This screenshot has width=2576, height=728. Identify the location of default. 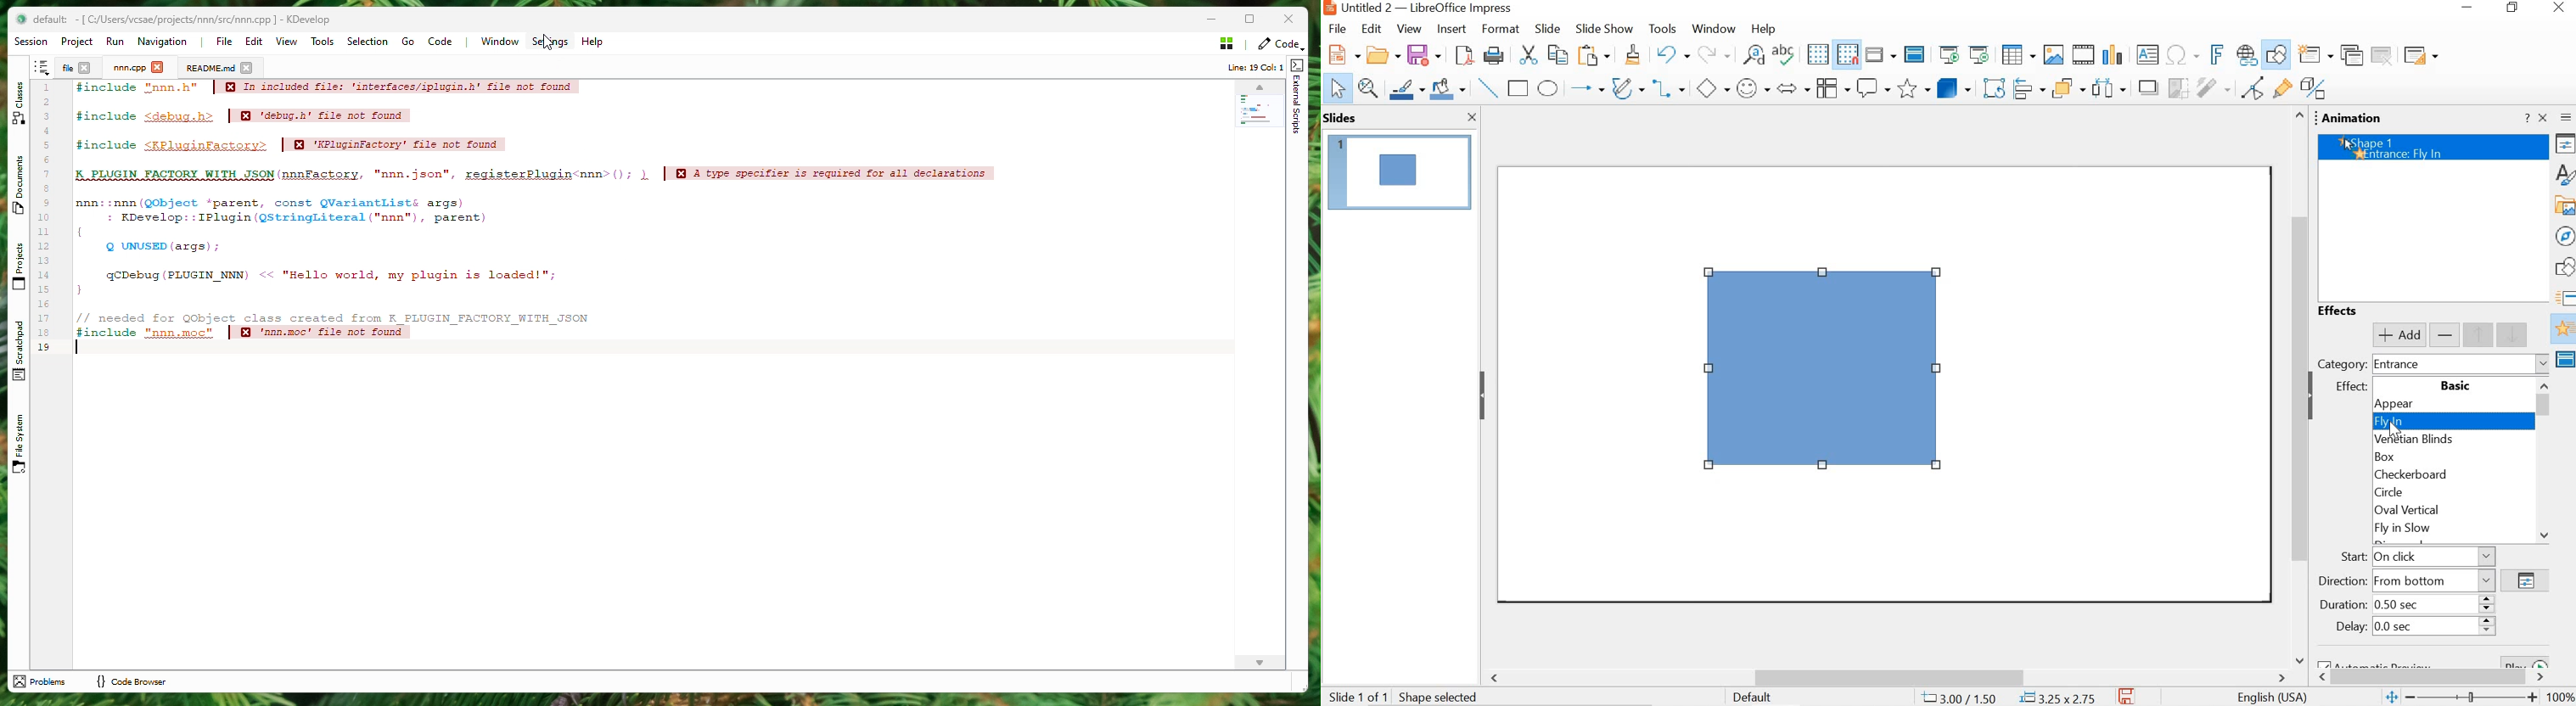
(1759, 699).